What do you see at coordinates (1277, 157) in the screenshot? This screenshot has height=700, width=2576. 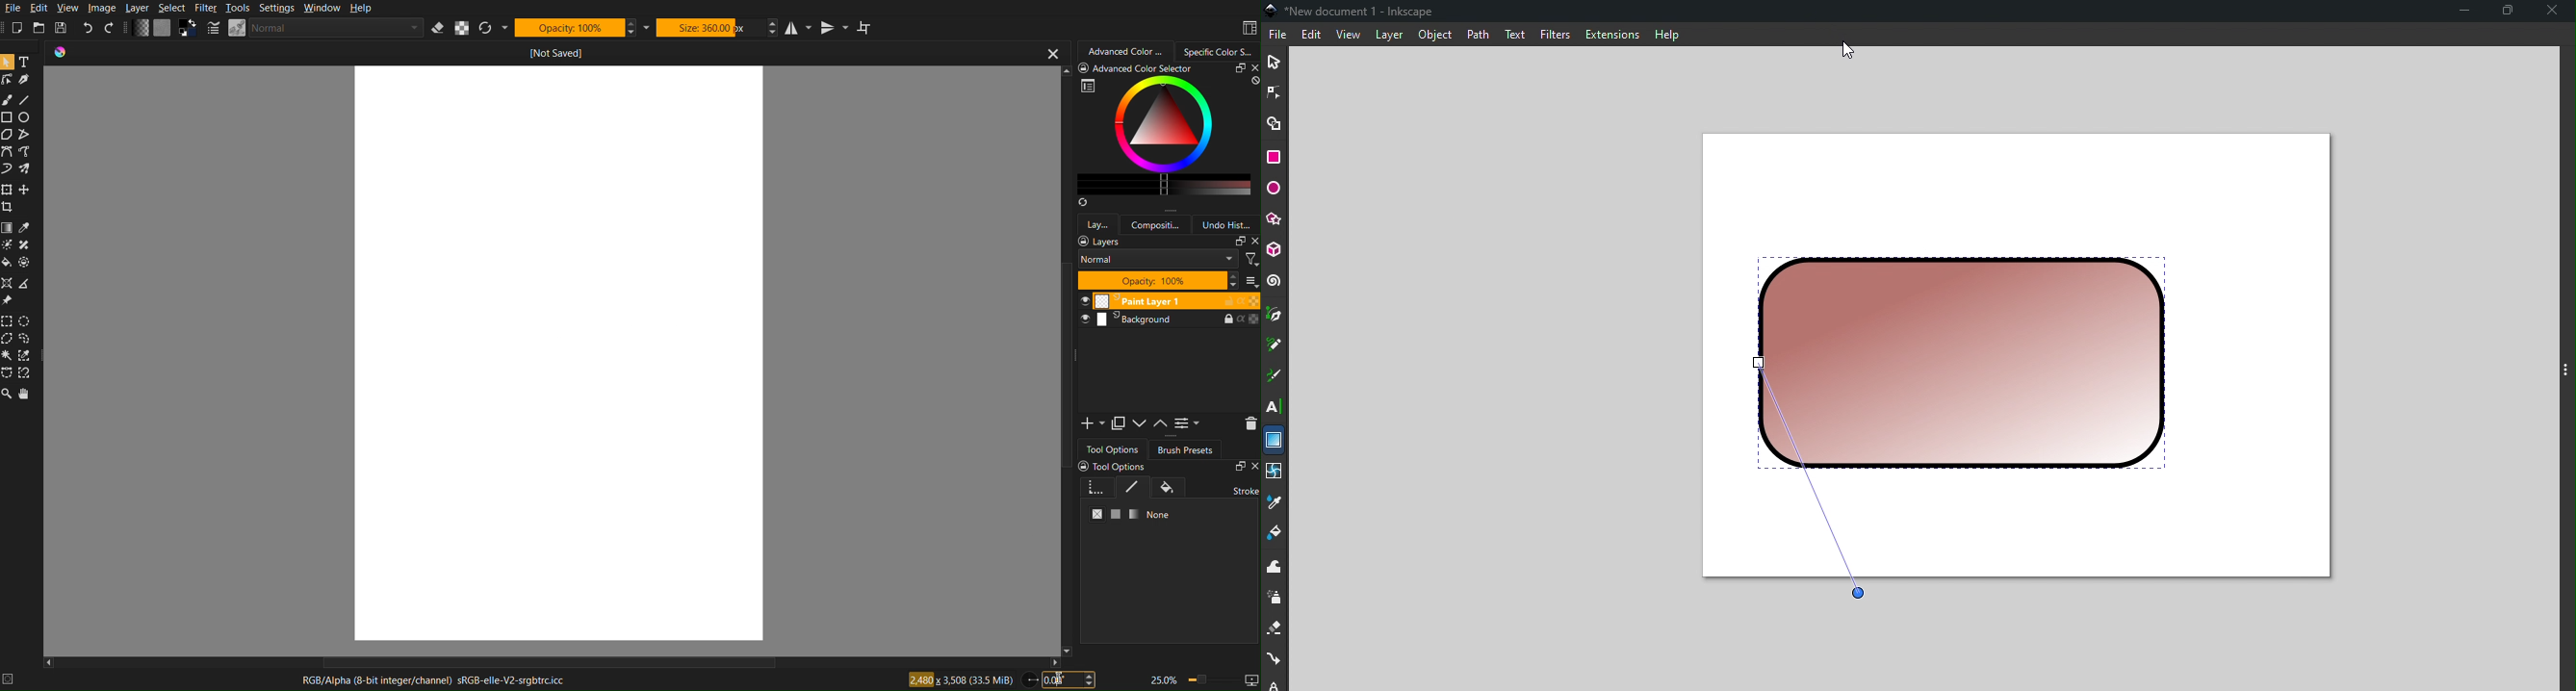 I see `Rectangle tool` at bounding box center [1277, 157].